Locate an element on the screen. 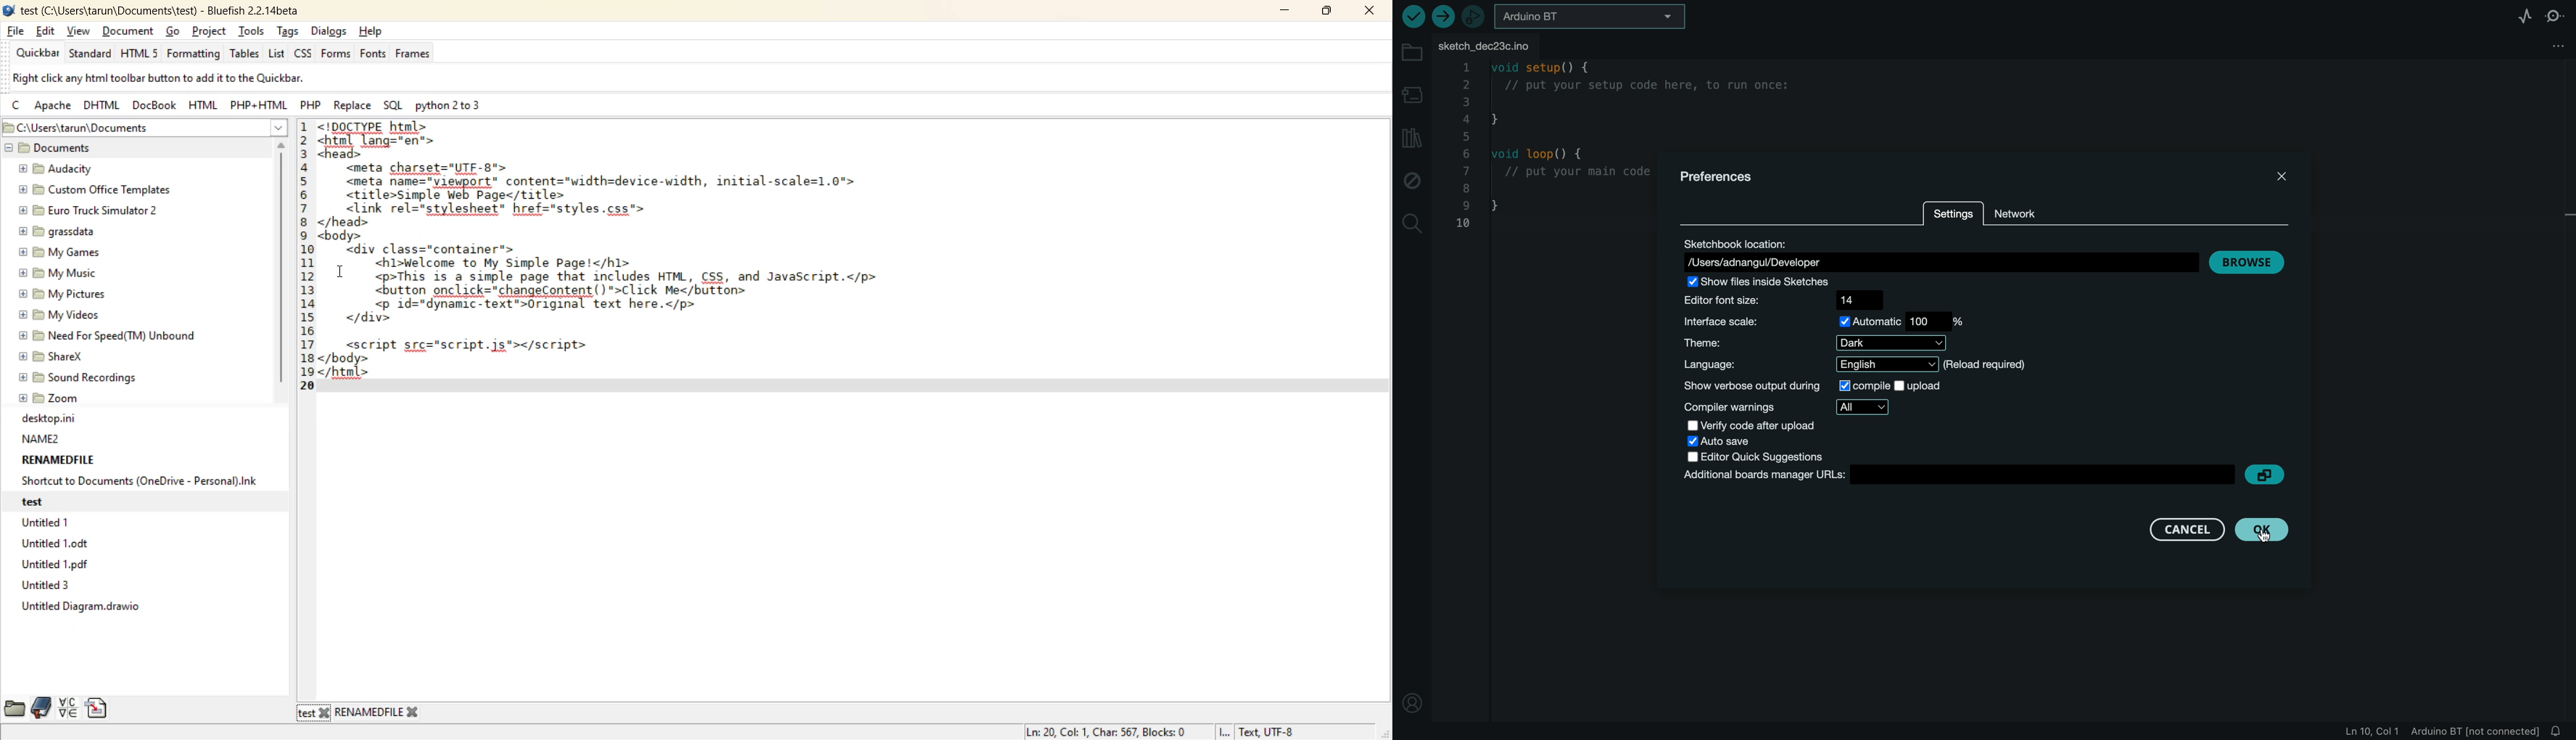 Image resolution: width=2576 pixels, height=756 pixels. replace is located at coordinates (352, 107).